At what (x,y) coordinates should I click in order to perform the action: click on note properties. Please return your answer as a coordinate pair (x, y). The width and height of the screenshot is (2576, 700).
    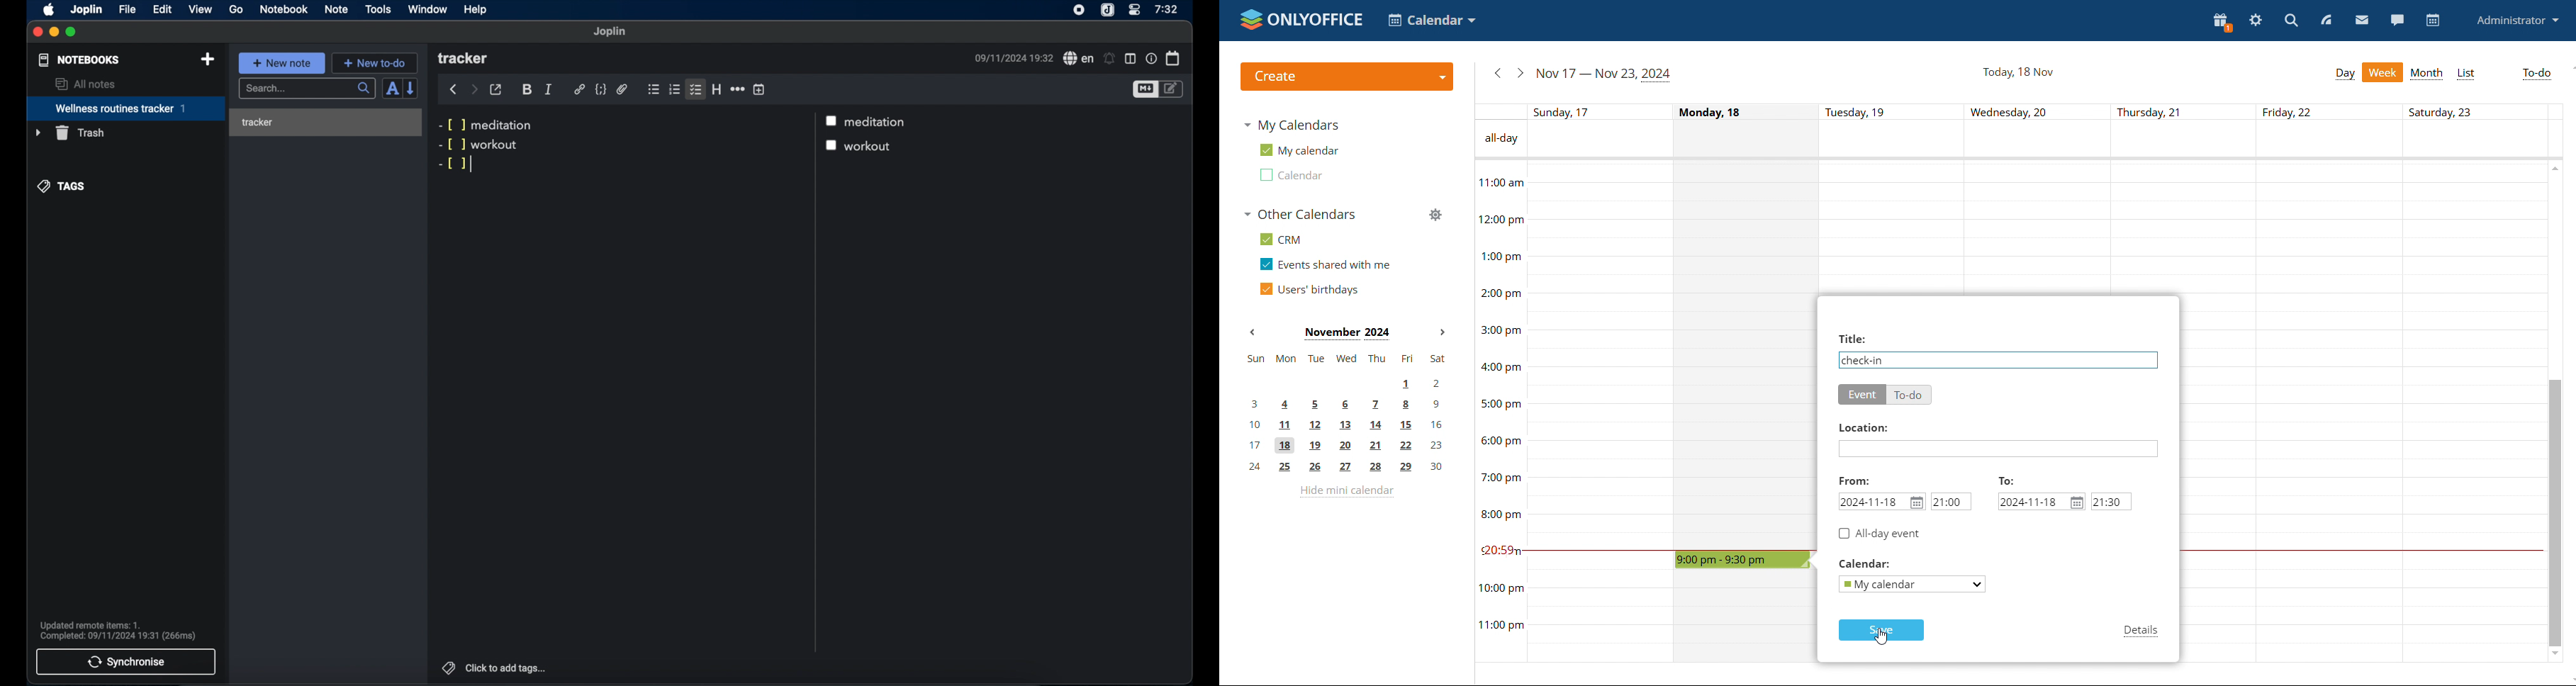
    Looking at the image, I should click on (1151, 58).